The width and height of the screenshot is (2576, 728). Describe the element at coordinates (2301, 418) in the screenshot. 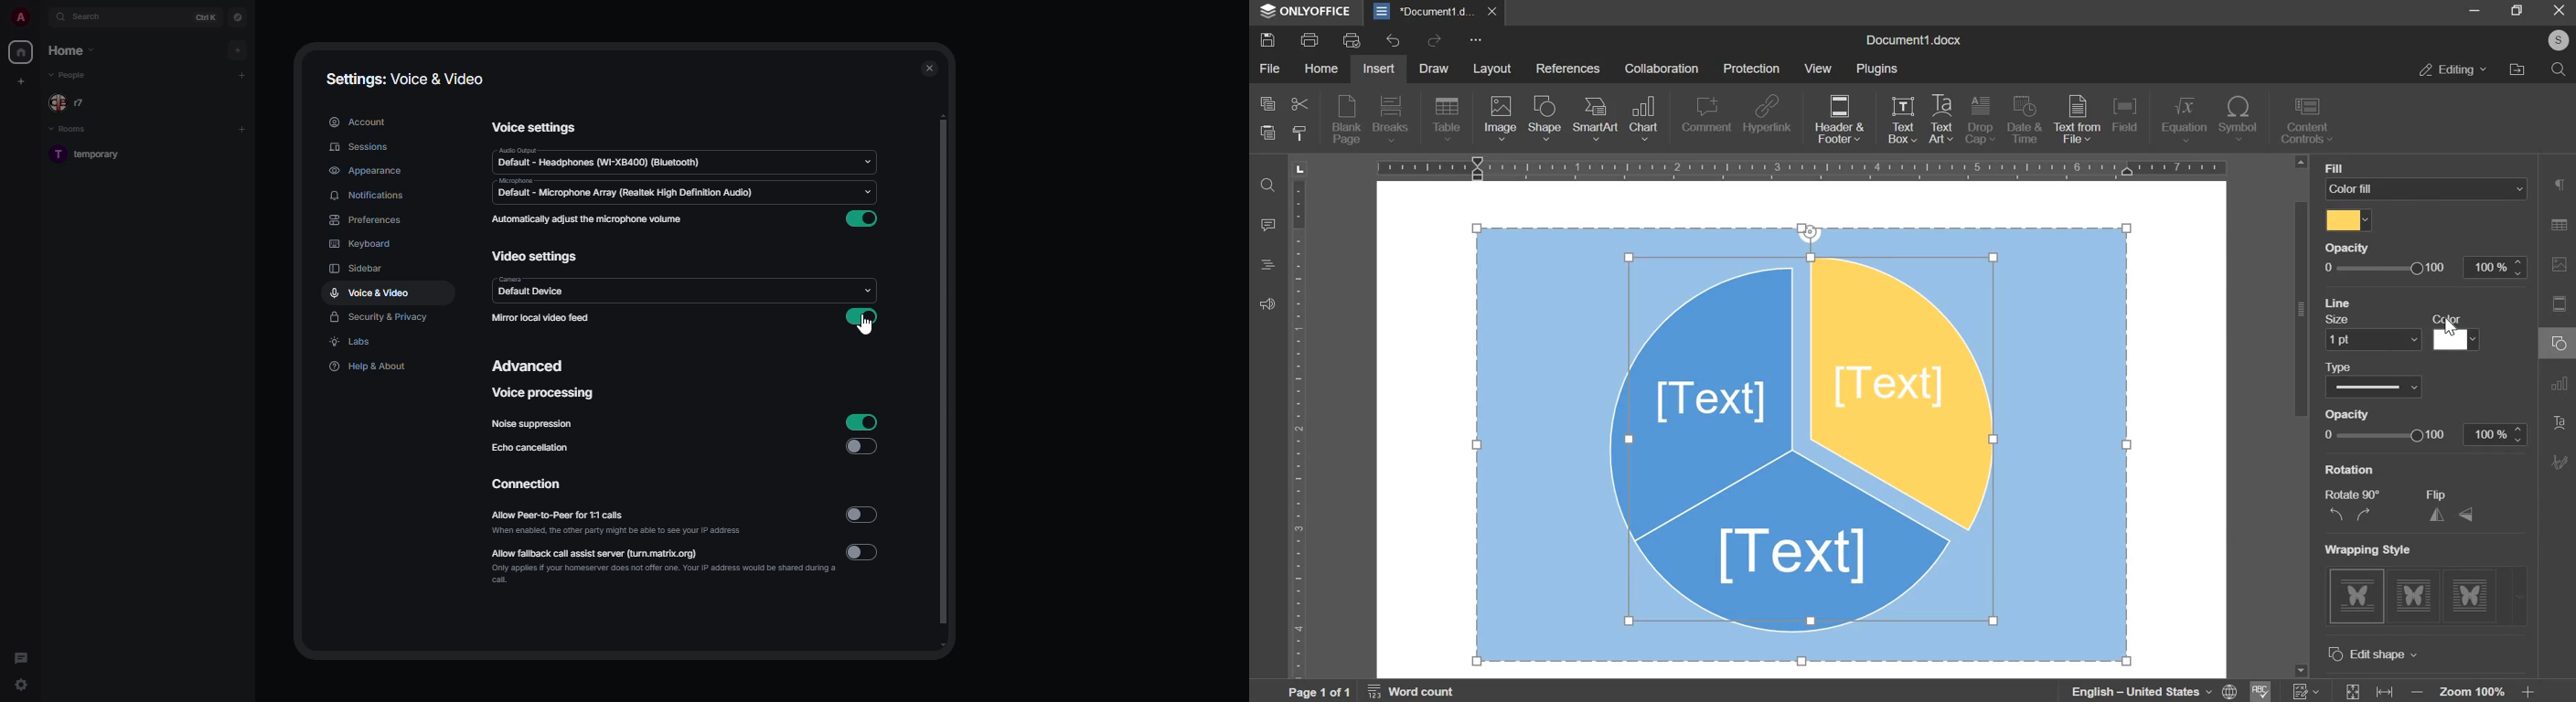

I see `vertical slider` at that location.